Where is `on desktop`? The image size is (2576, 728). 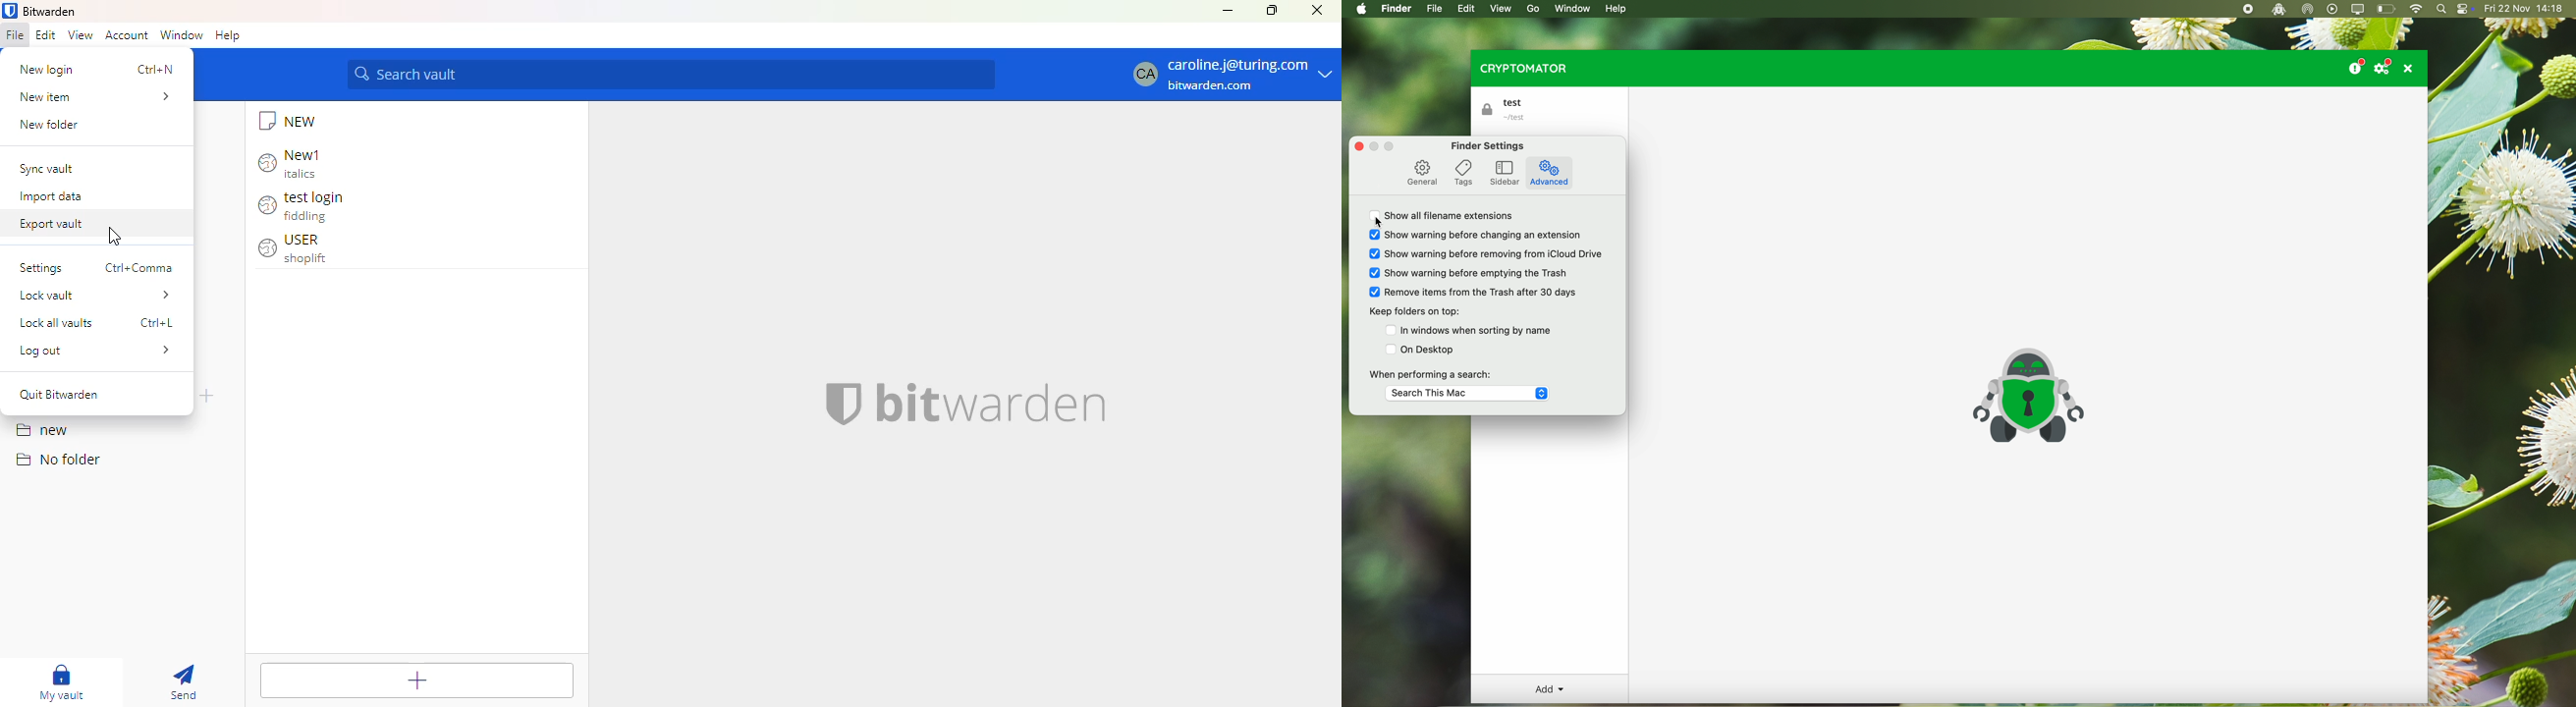
on desktop is located at coordinates (1421, 349).